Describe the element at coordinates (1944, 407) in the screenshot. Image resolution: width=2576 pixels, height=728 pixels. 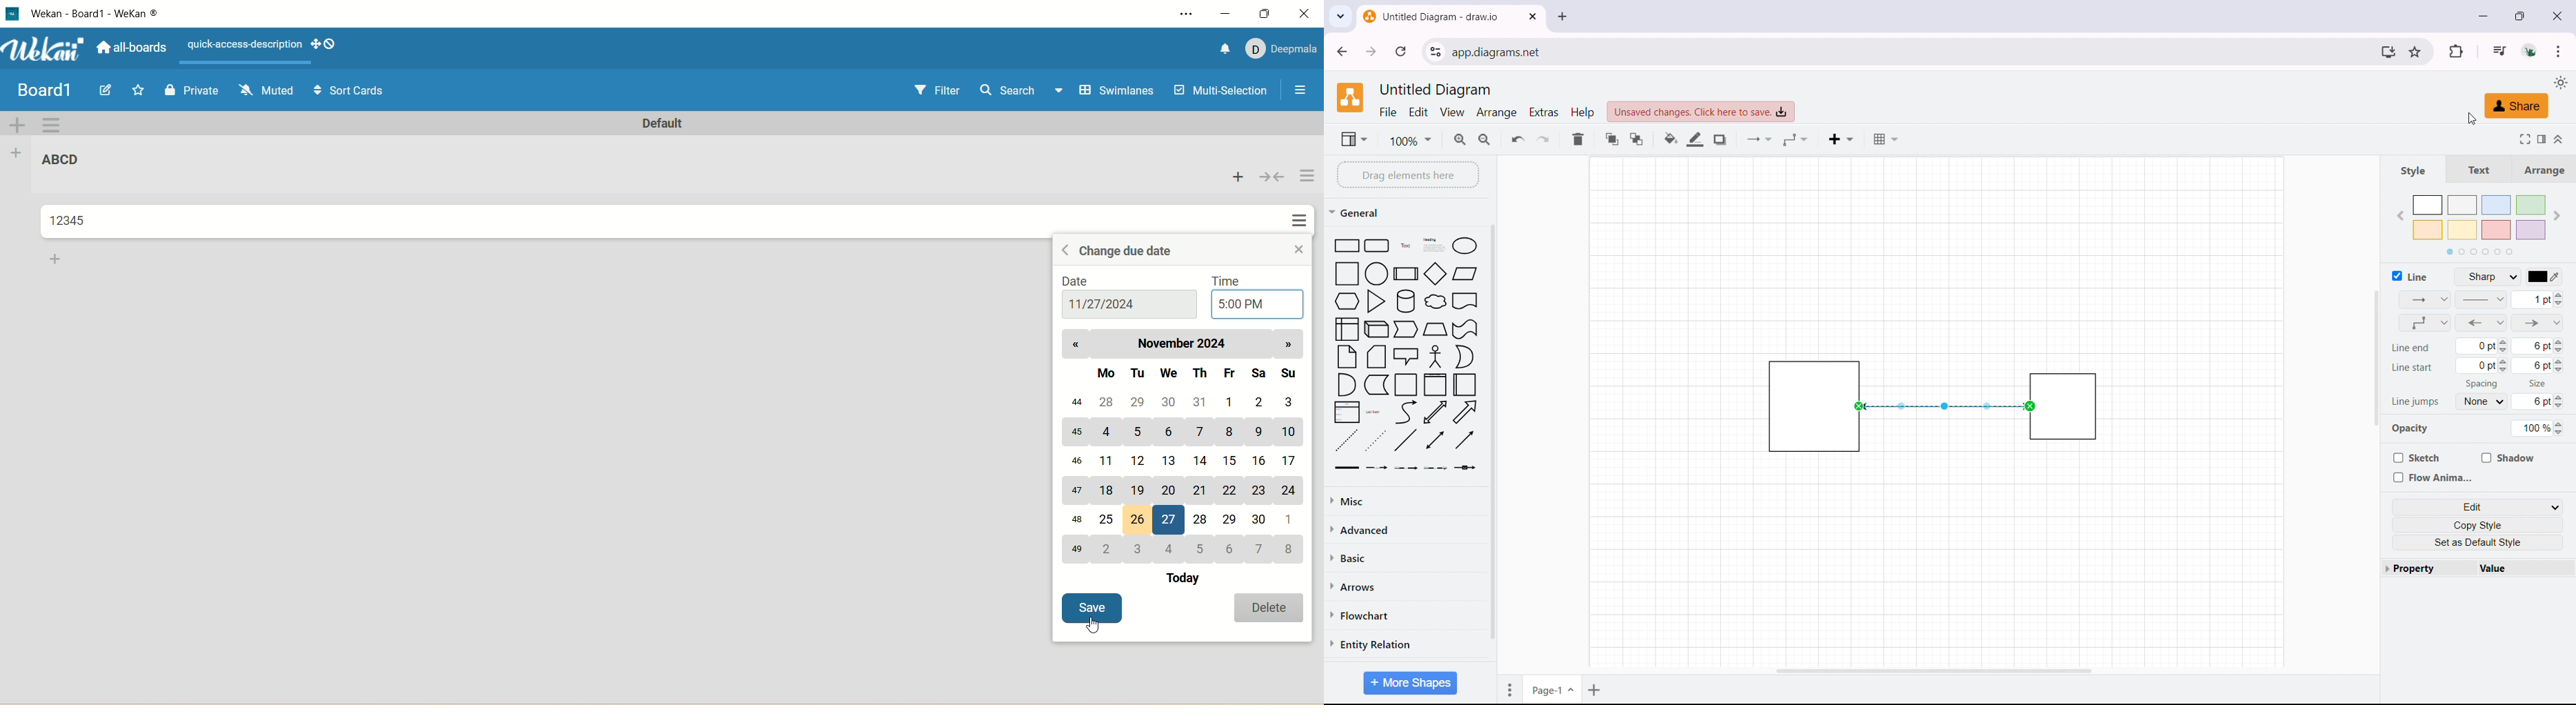
I see `connector changed` at that location.